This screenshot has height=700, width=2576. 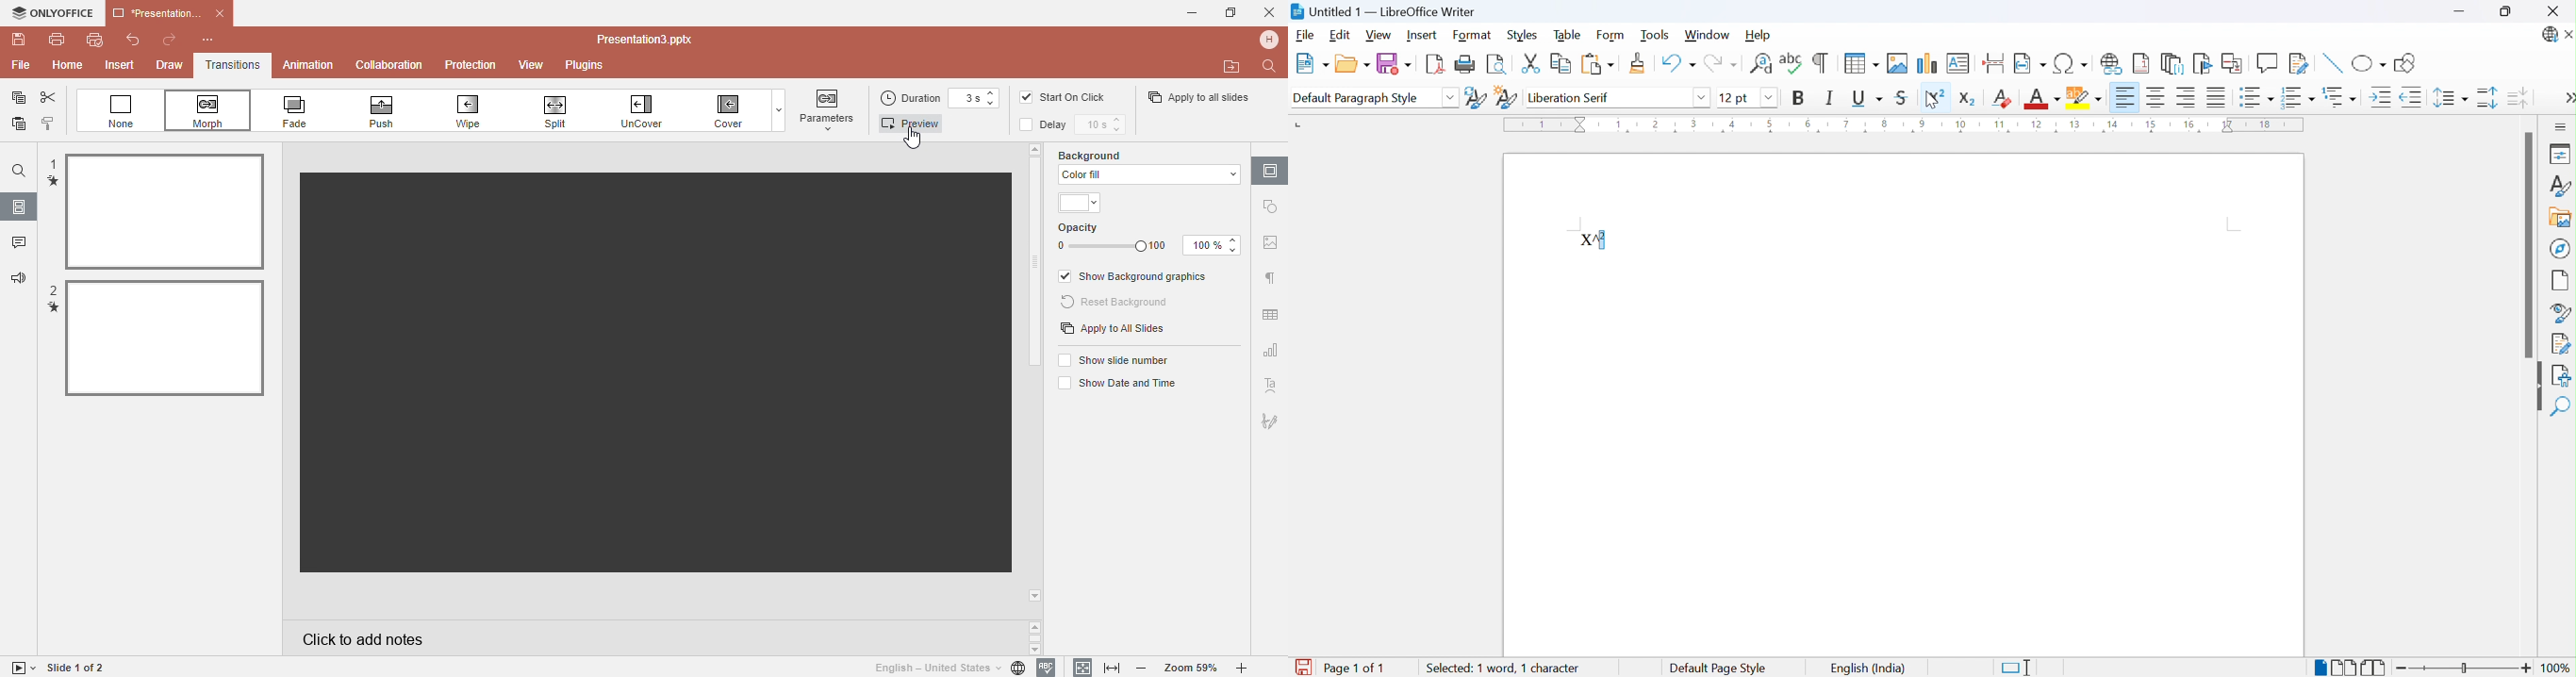 What do you see at coordinates (53, 181) in the screenshot?
I see `transition mark` at bounding box center [53, 181].